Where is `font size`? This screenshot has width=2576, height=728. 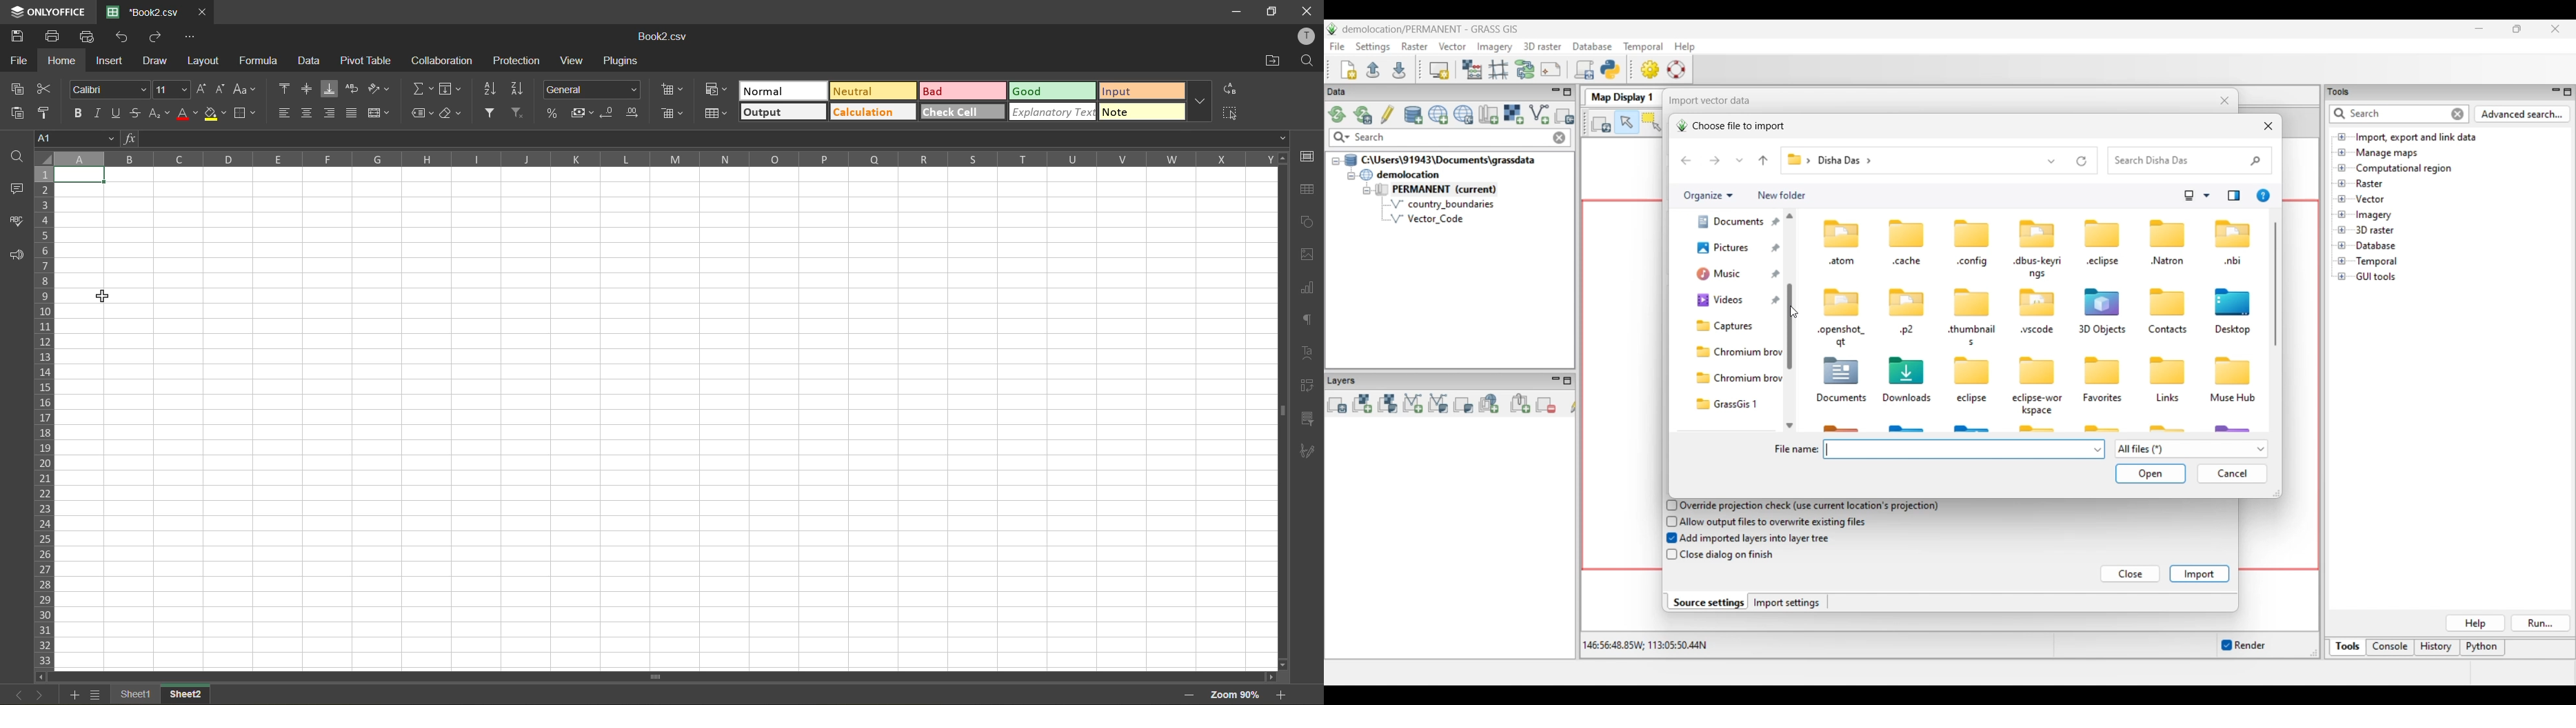 font size is located at coordinates (170, 90).